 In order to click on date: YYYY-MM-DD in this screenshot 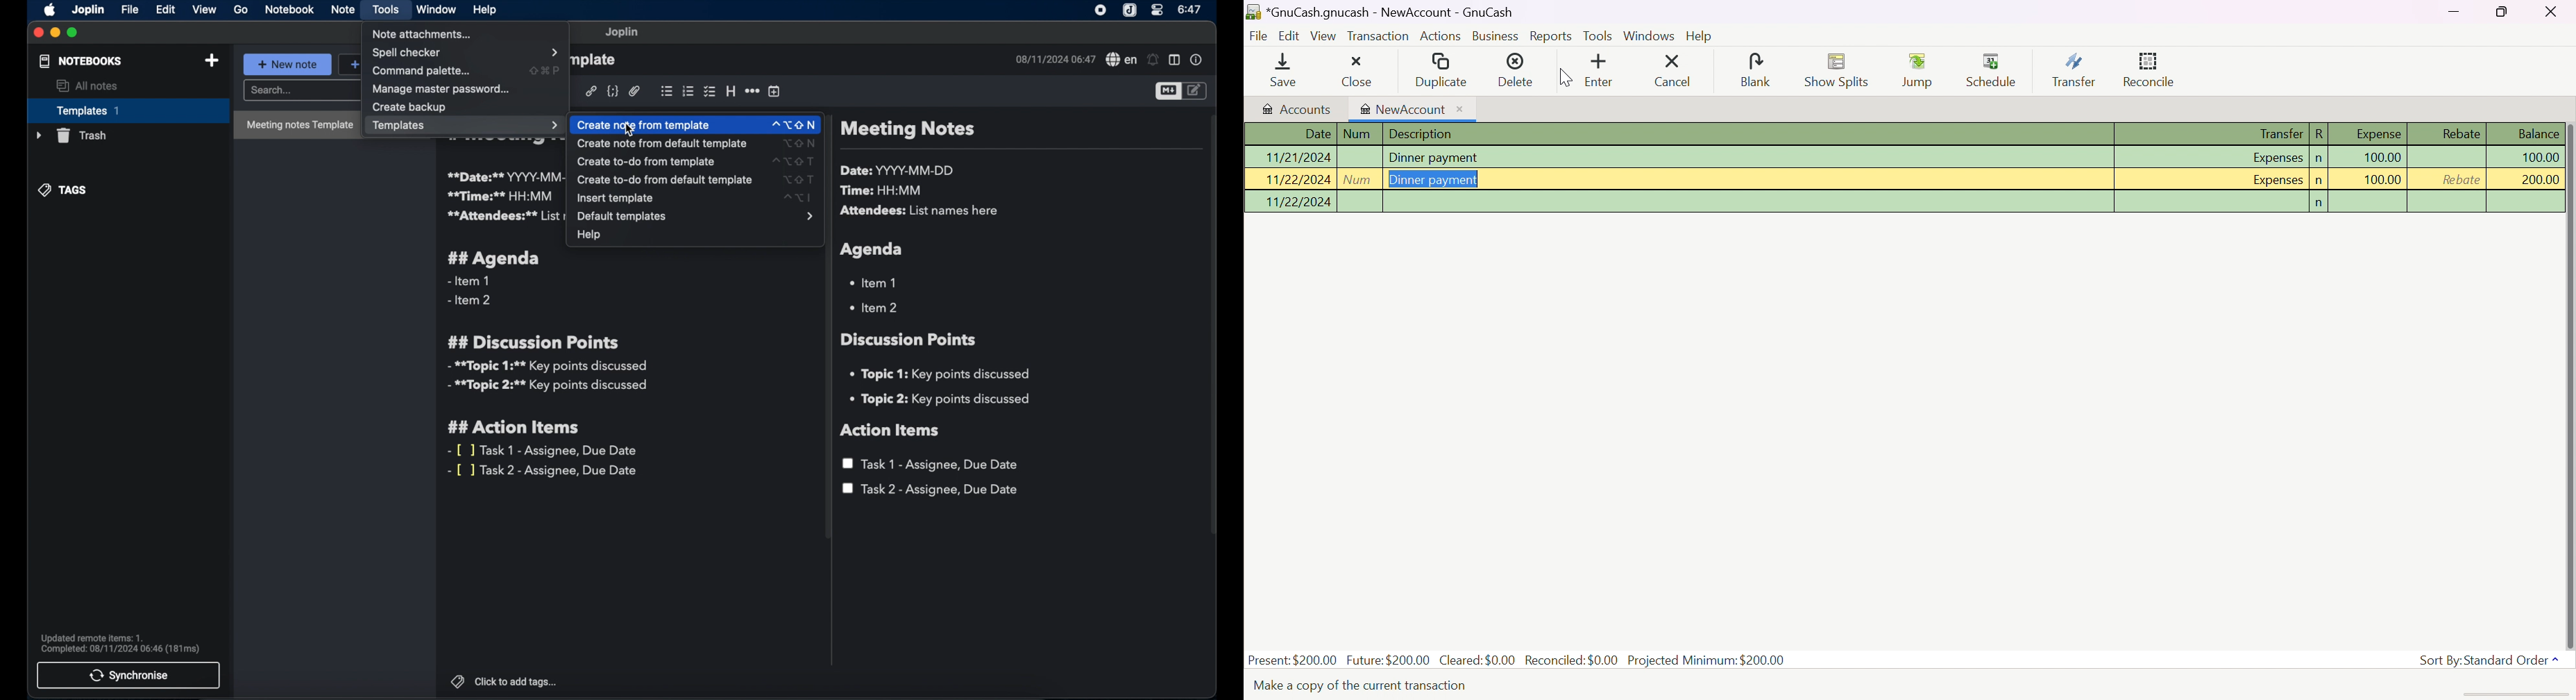, I will do `click(899, 170)`.